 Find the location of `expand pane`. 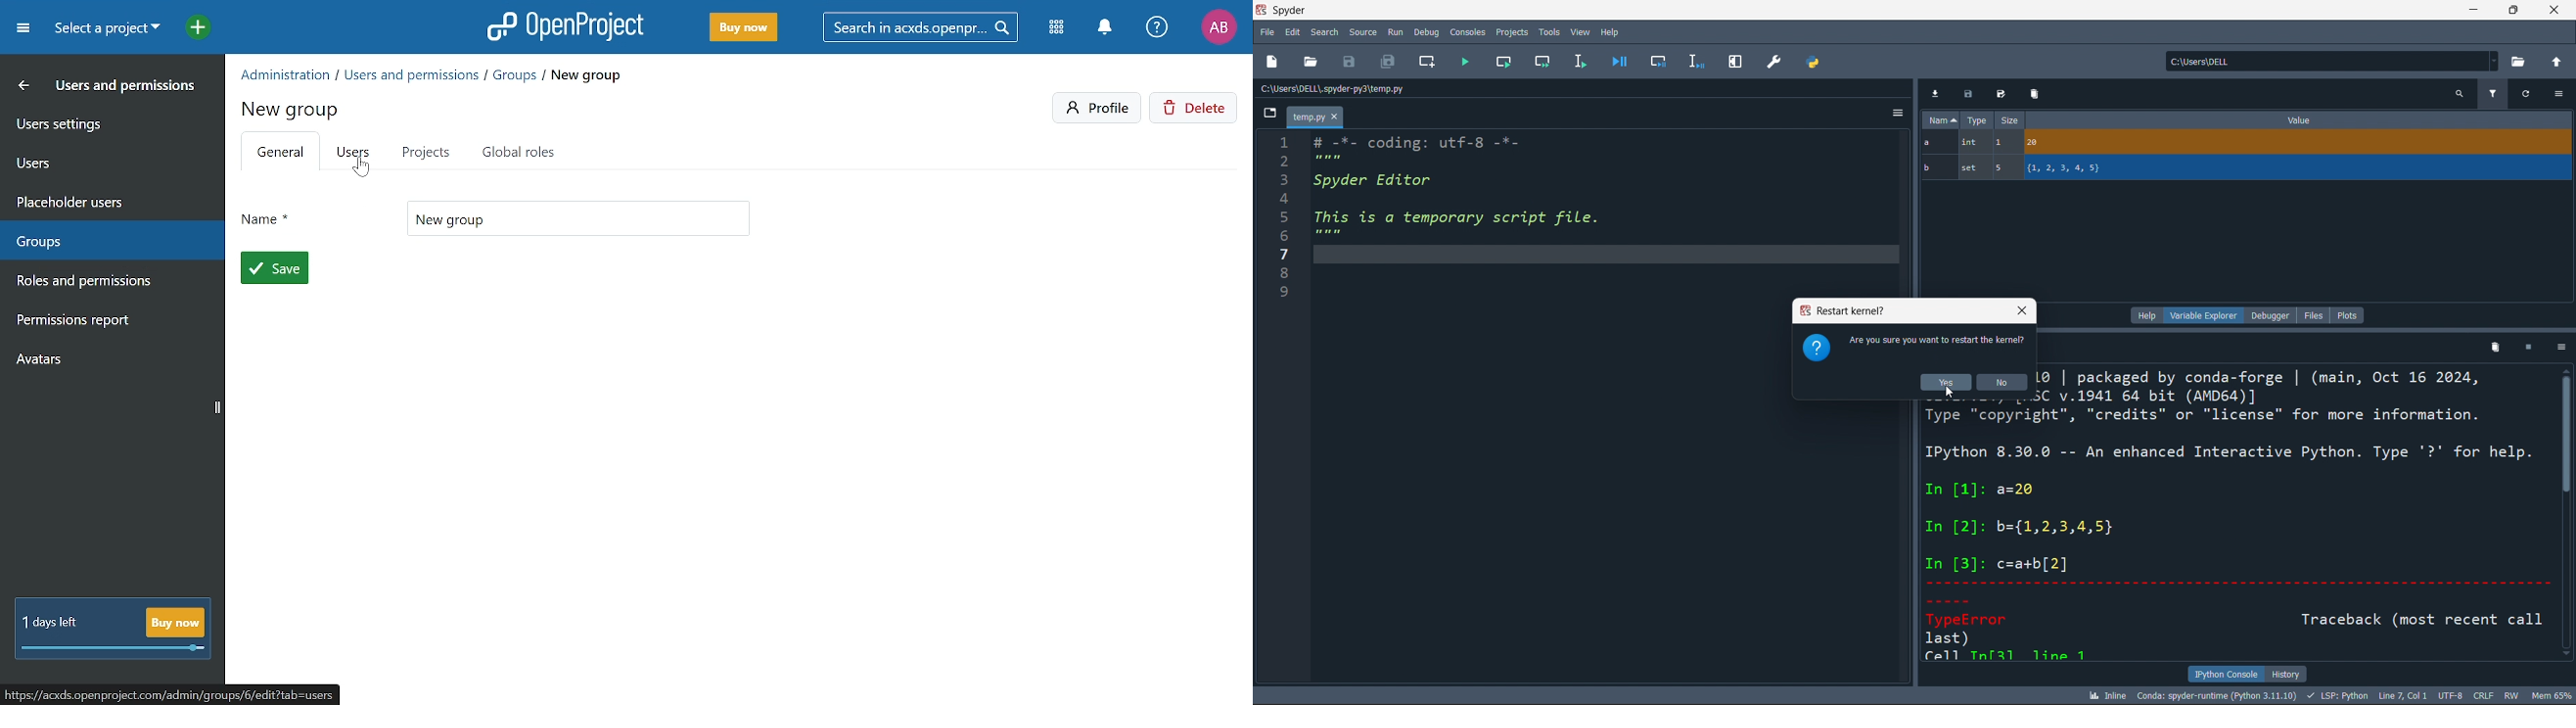

expand pane is located at coordinates (1735, 61).